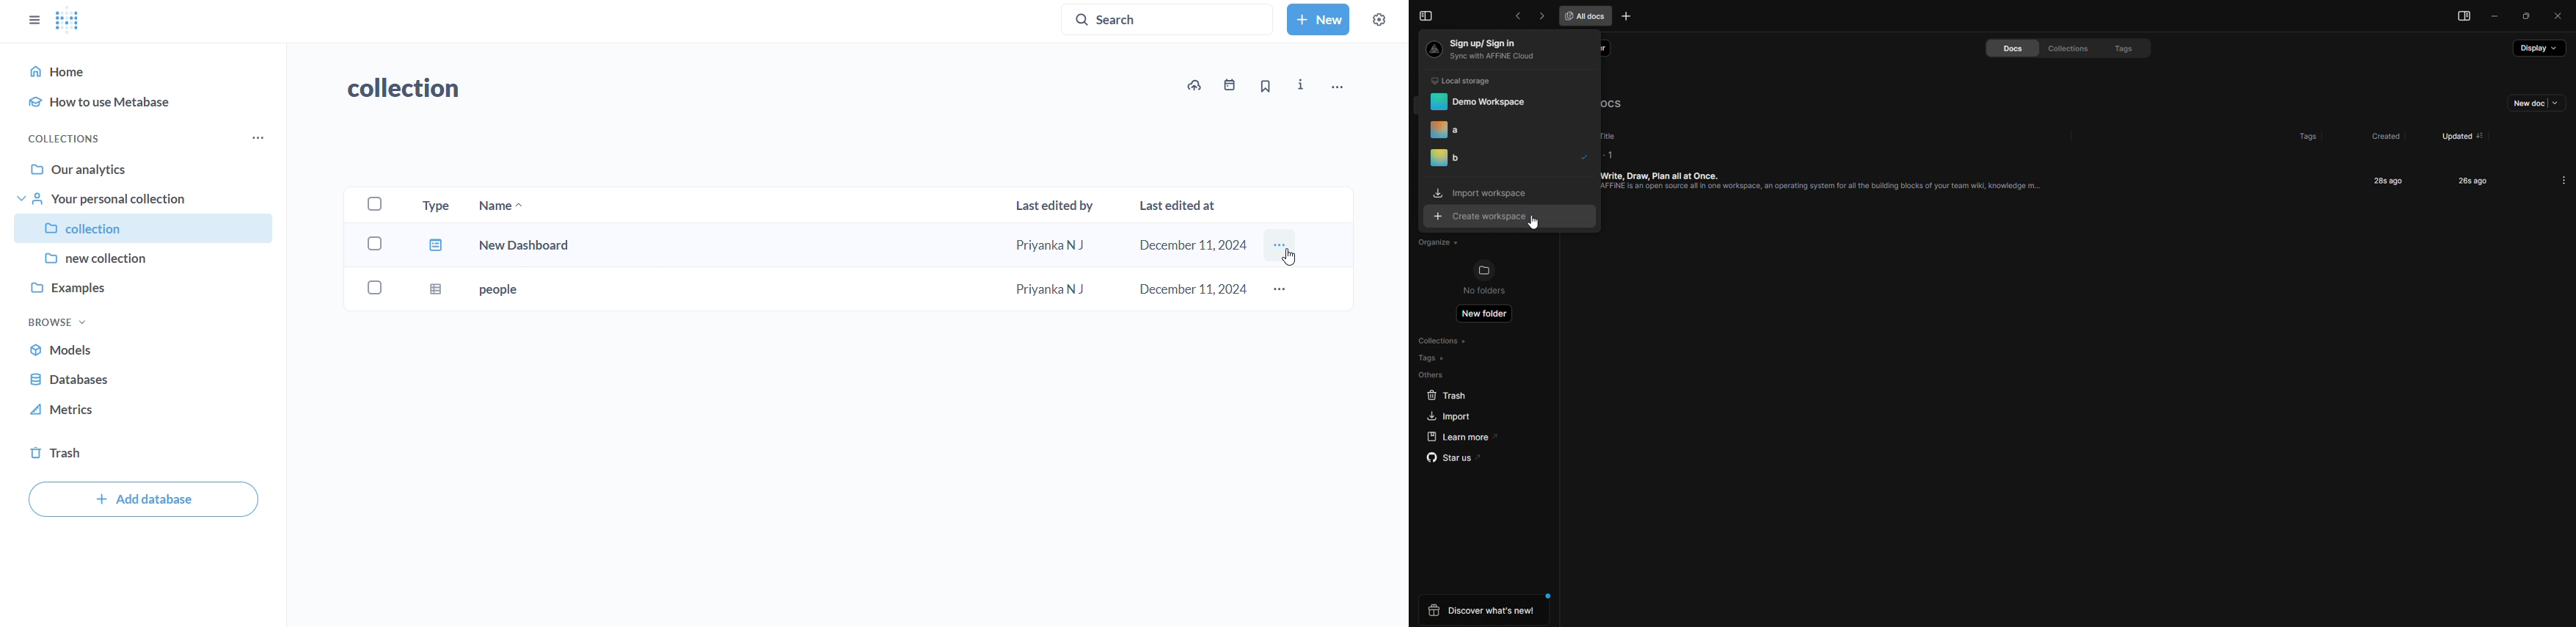  What do you see at coordinates (2497, 18) in the screenshot?
I see `minimize` at bounding box center [2497, 18].